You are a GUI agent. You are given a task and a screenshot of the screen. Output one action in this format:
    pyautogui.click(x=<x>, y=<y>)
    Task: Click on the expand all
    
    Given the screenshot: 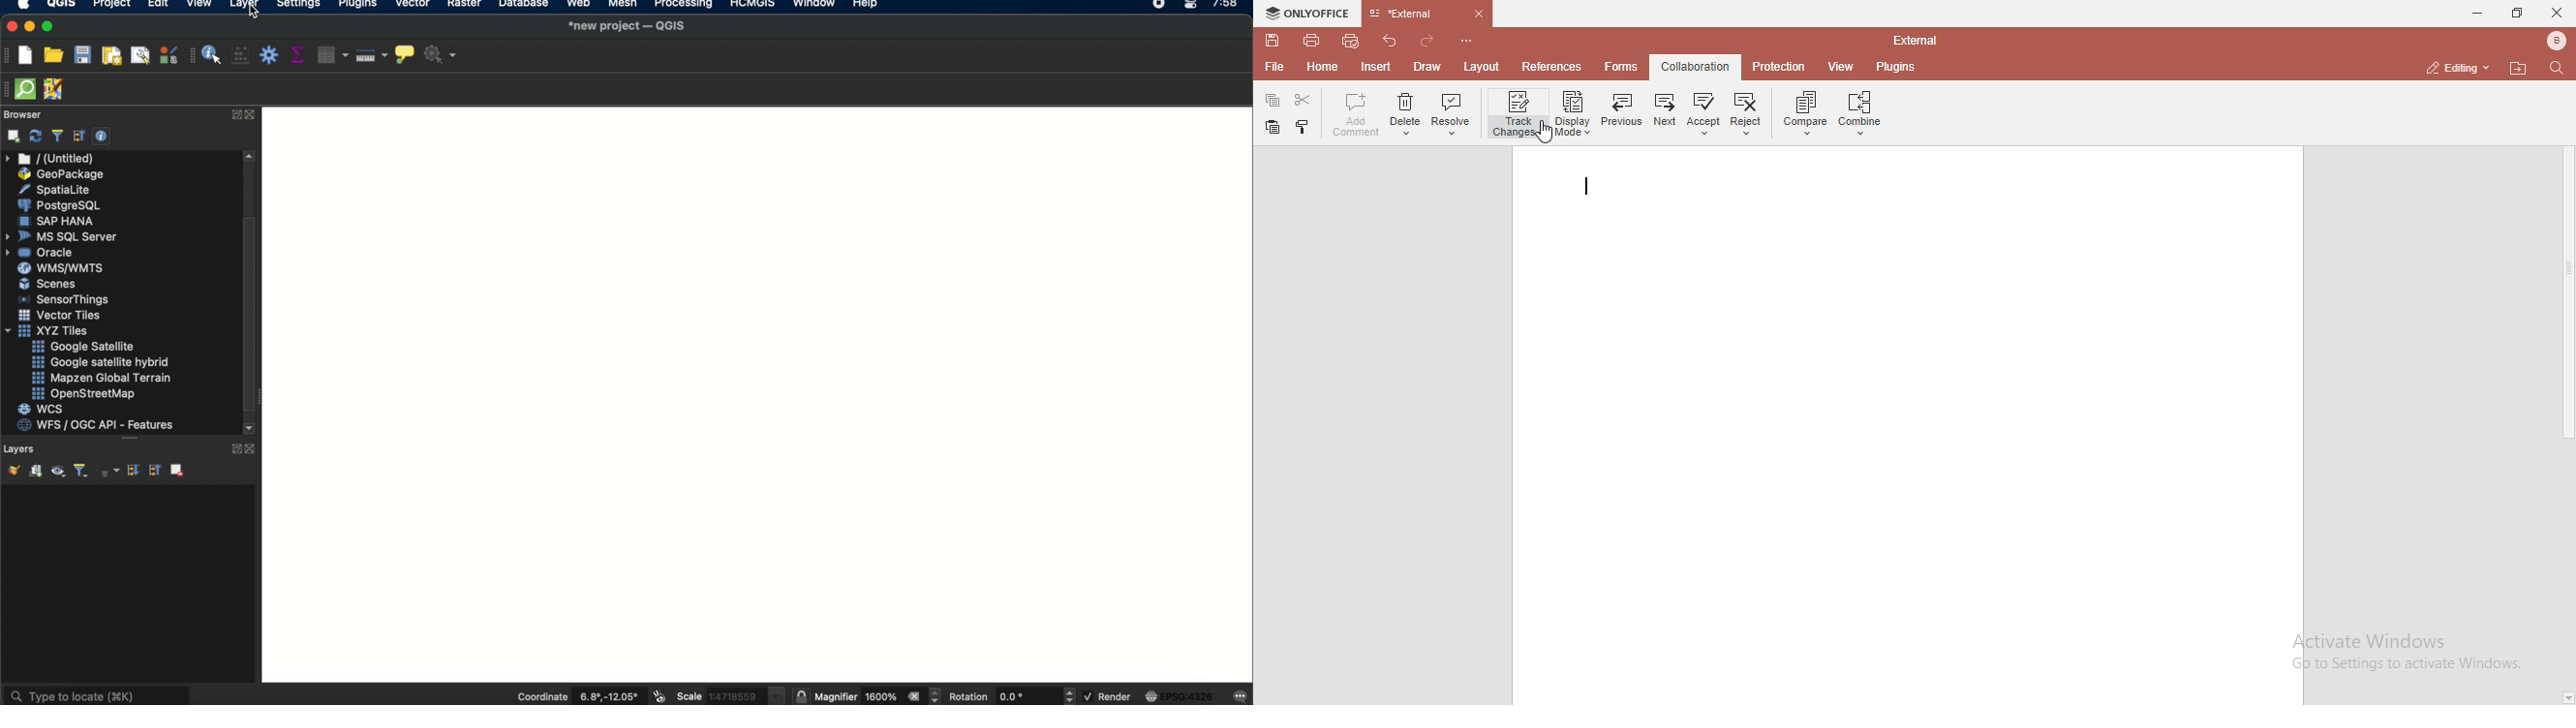 What is the action you would take?
    pyautogui.click(x=131, y=471)
    